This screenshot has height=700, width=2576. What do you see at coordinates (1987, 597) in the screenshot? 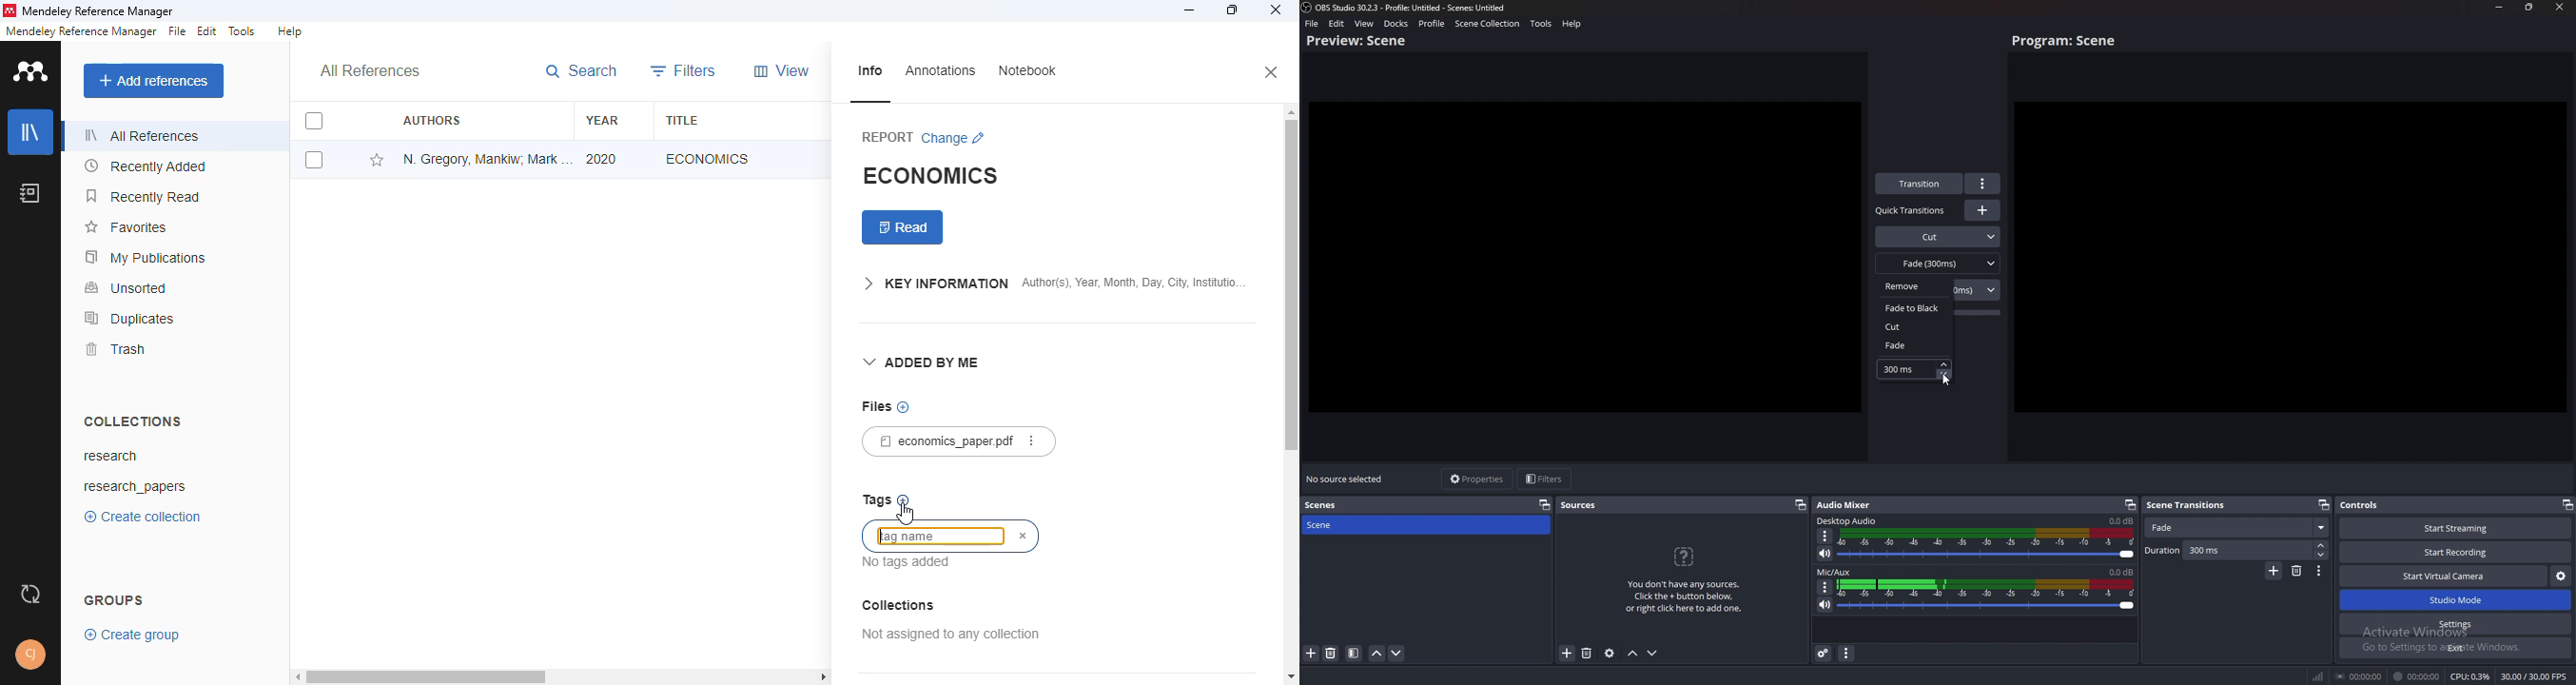
I see `mic/aux sound bar` at bounding box center [1987, 597].